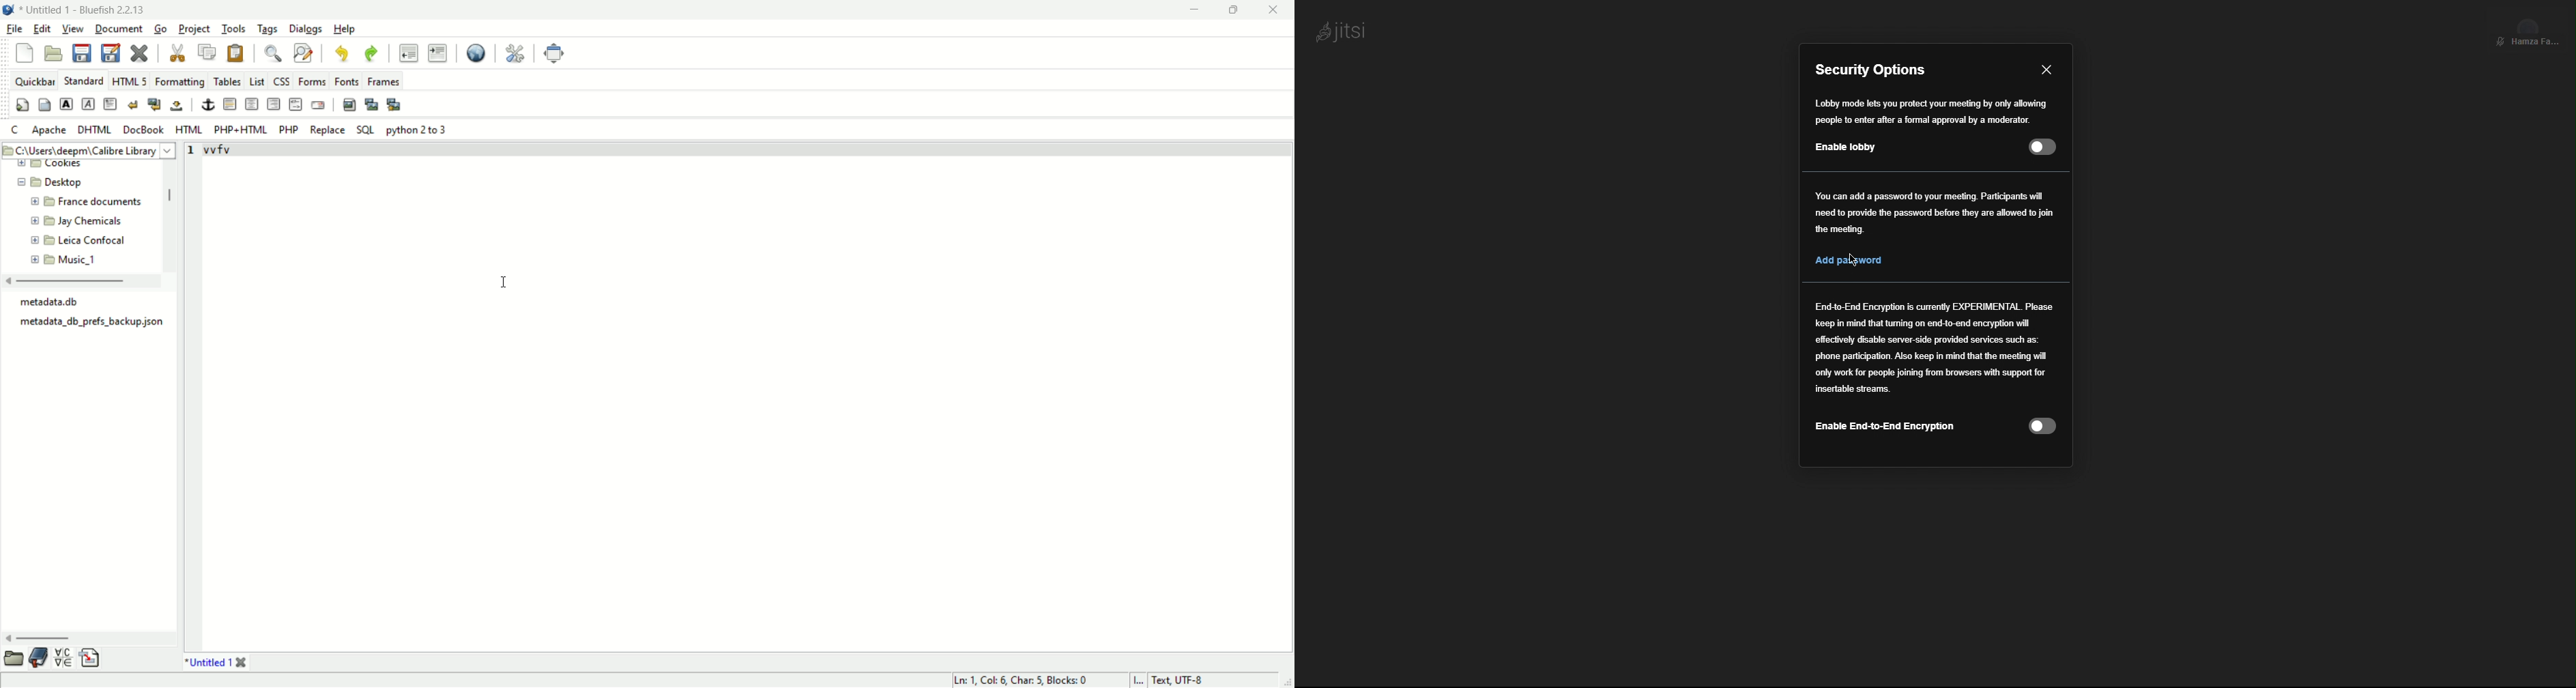  What do you see at coordinates (382, 81) in the screenshot?
I see `frames` at bounding box center [382, 81].